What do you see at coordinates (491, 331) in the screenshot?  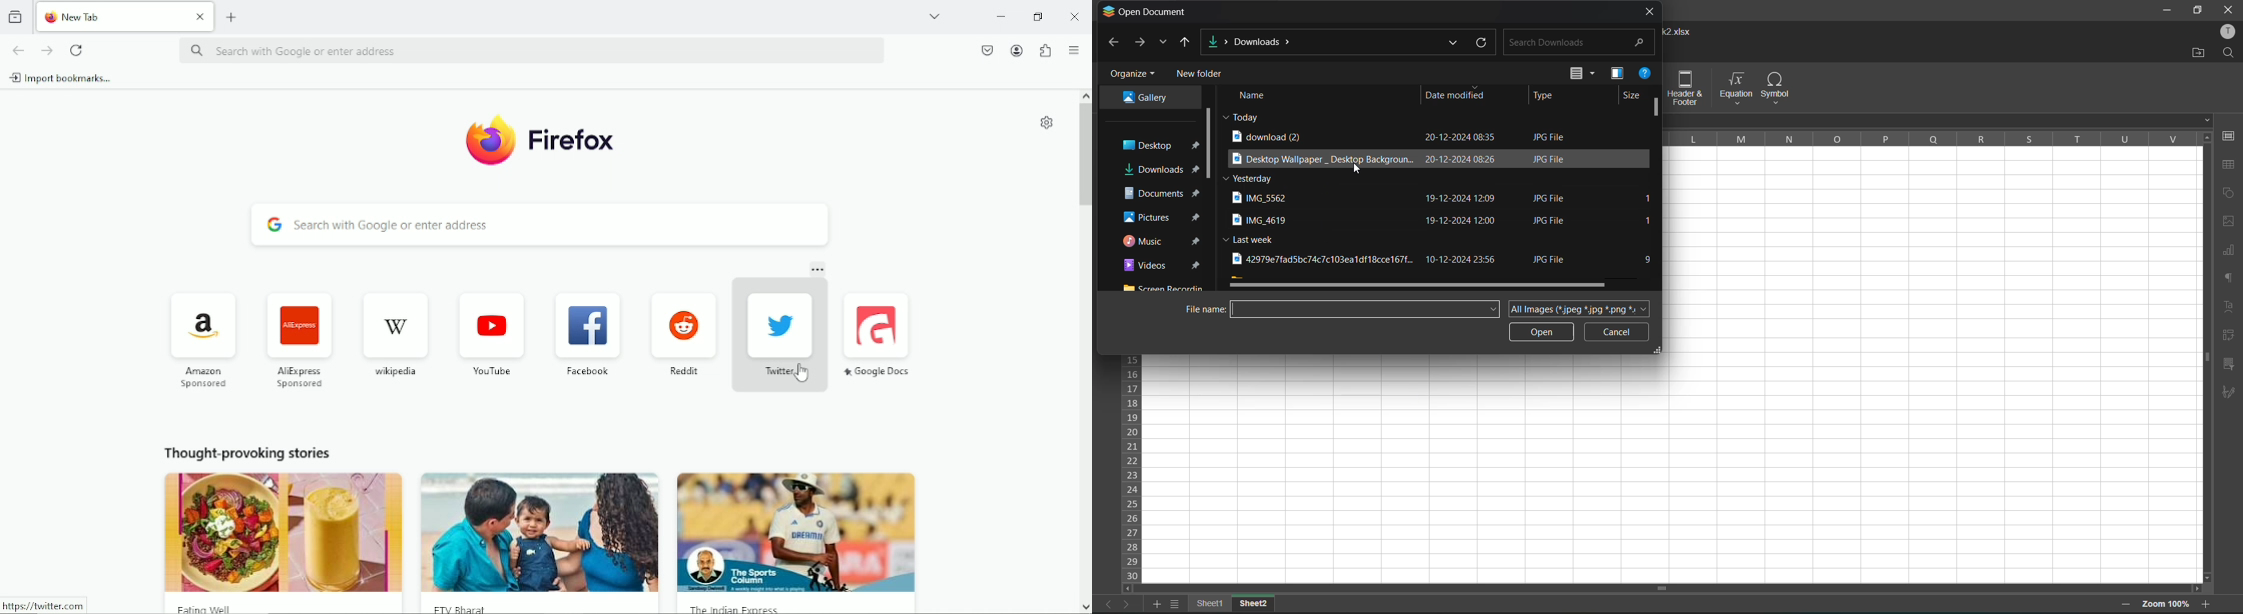 I see `youtube` at bounding box center [491, 331].